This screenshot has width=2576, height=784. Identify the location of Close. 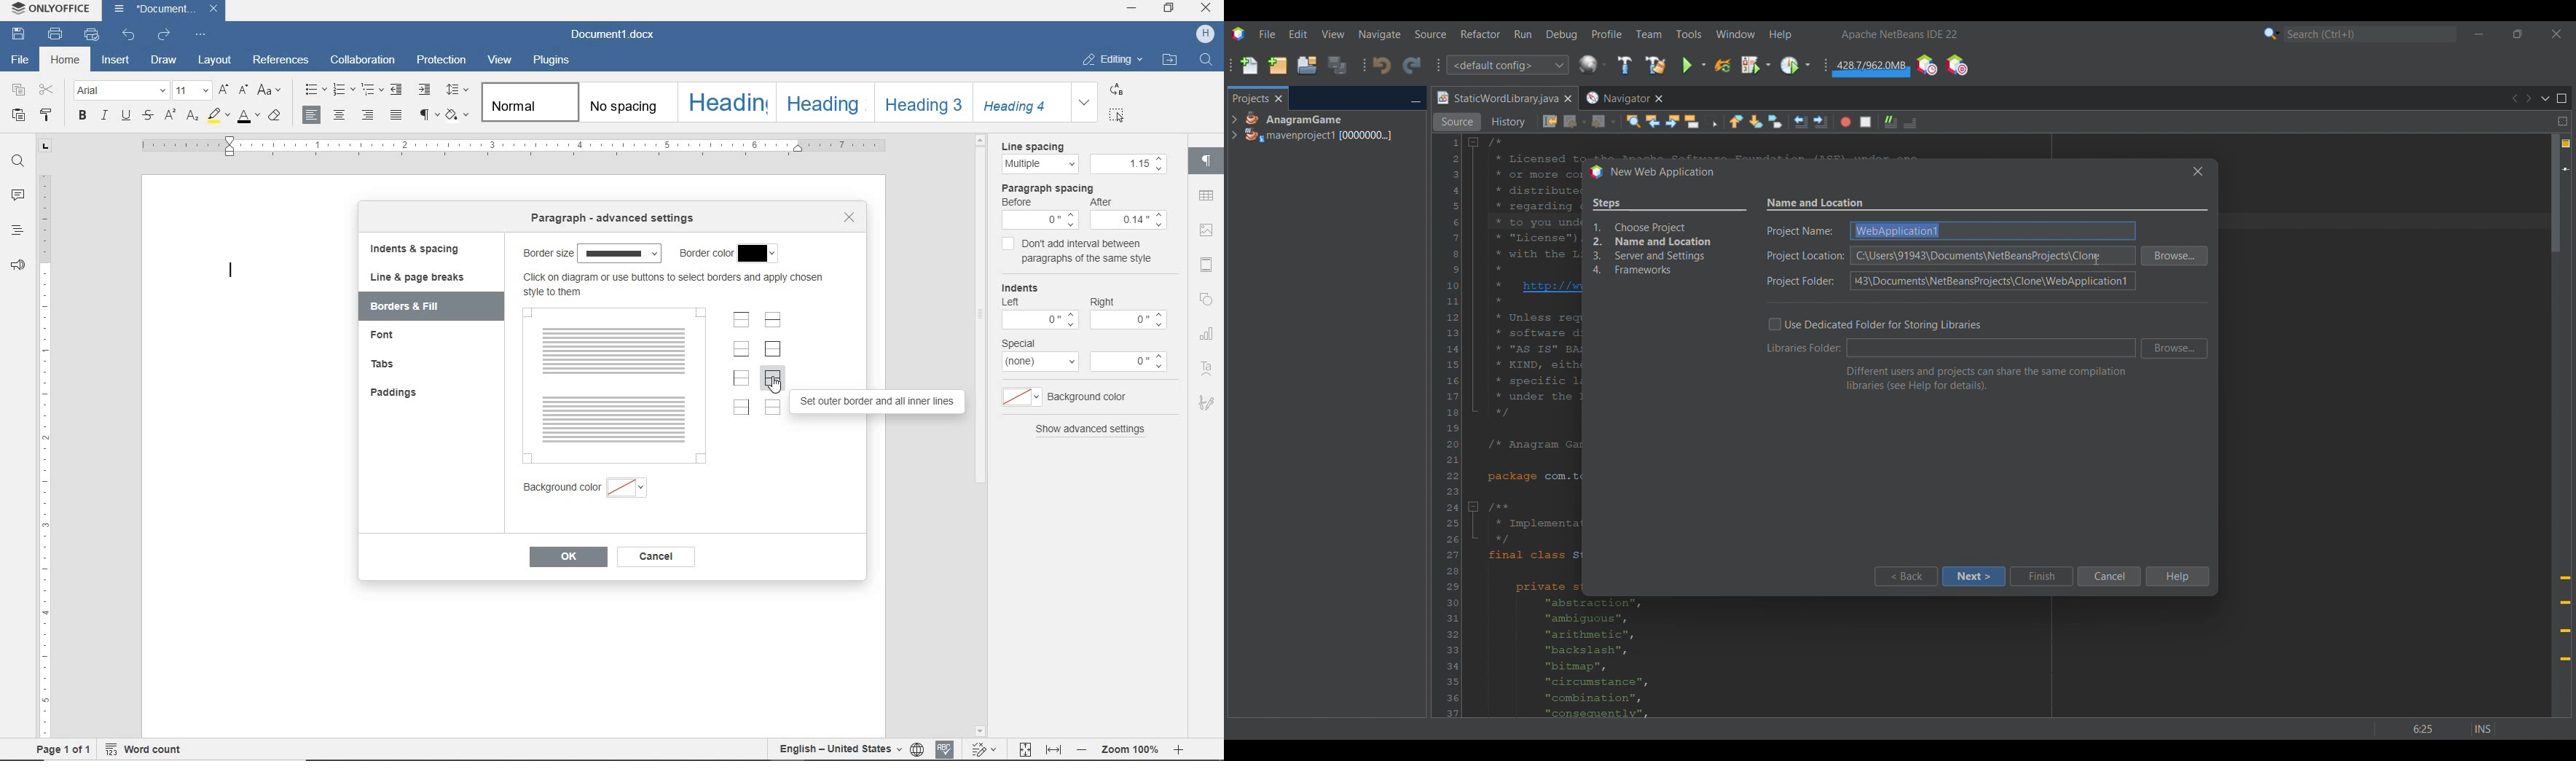
(1568, 99).